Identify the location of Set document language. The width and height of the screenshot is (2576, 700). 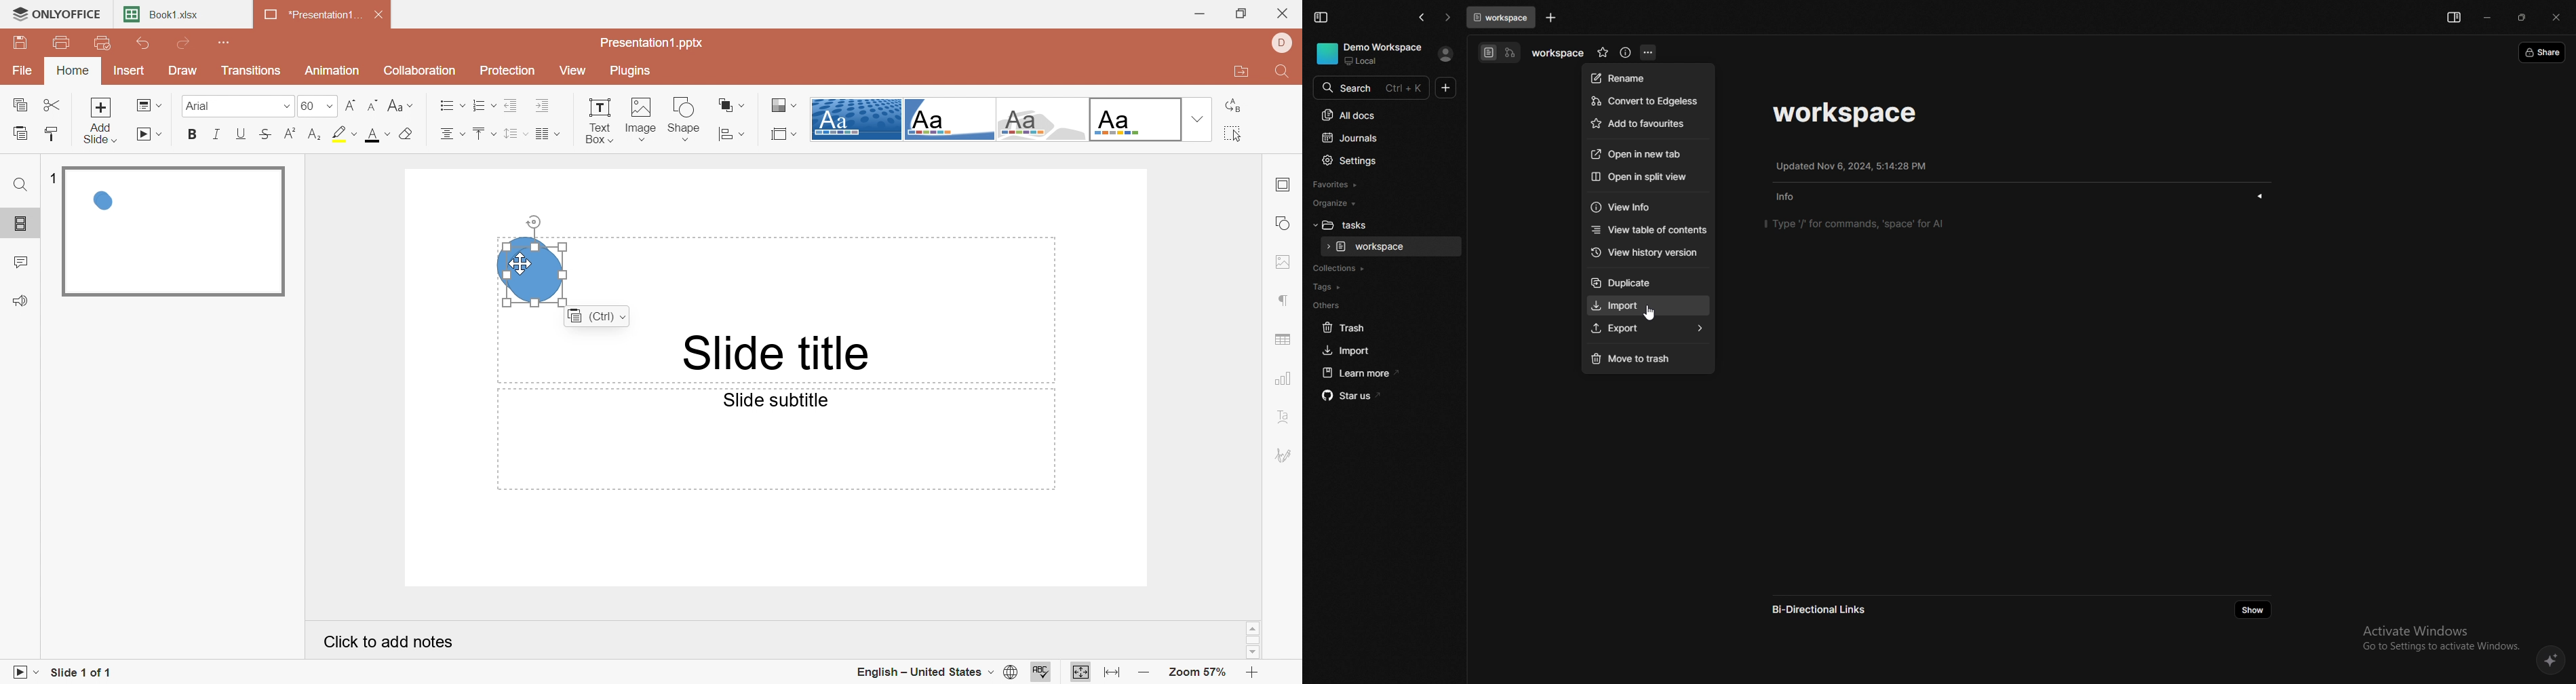
(1013, 672).